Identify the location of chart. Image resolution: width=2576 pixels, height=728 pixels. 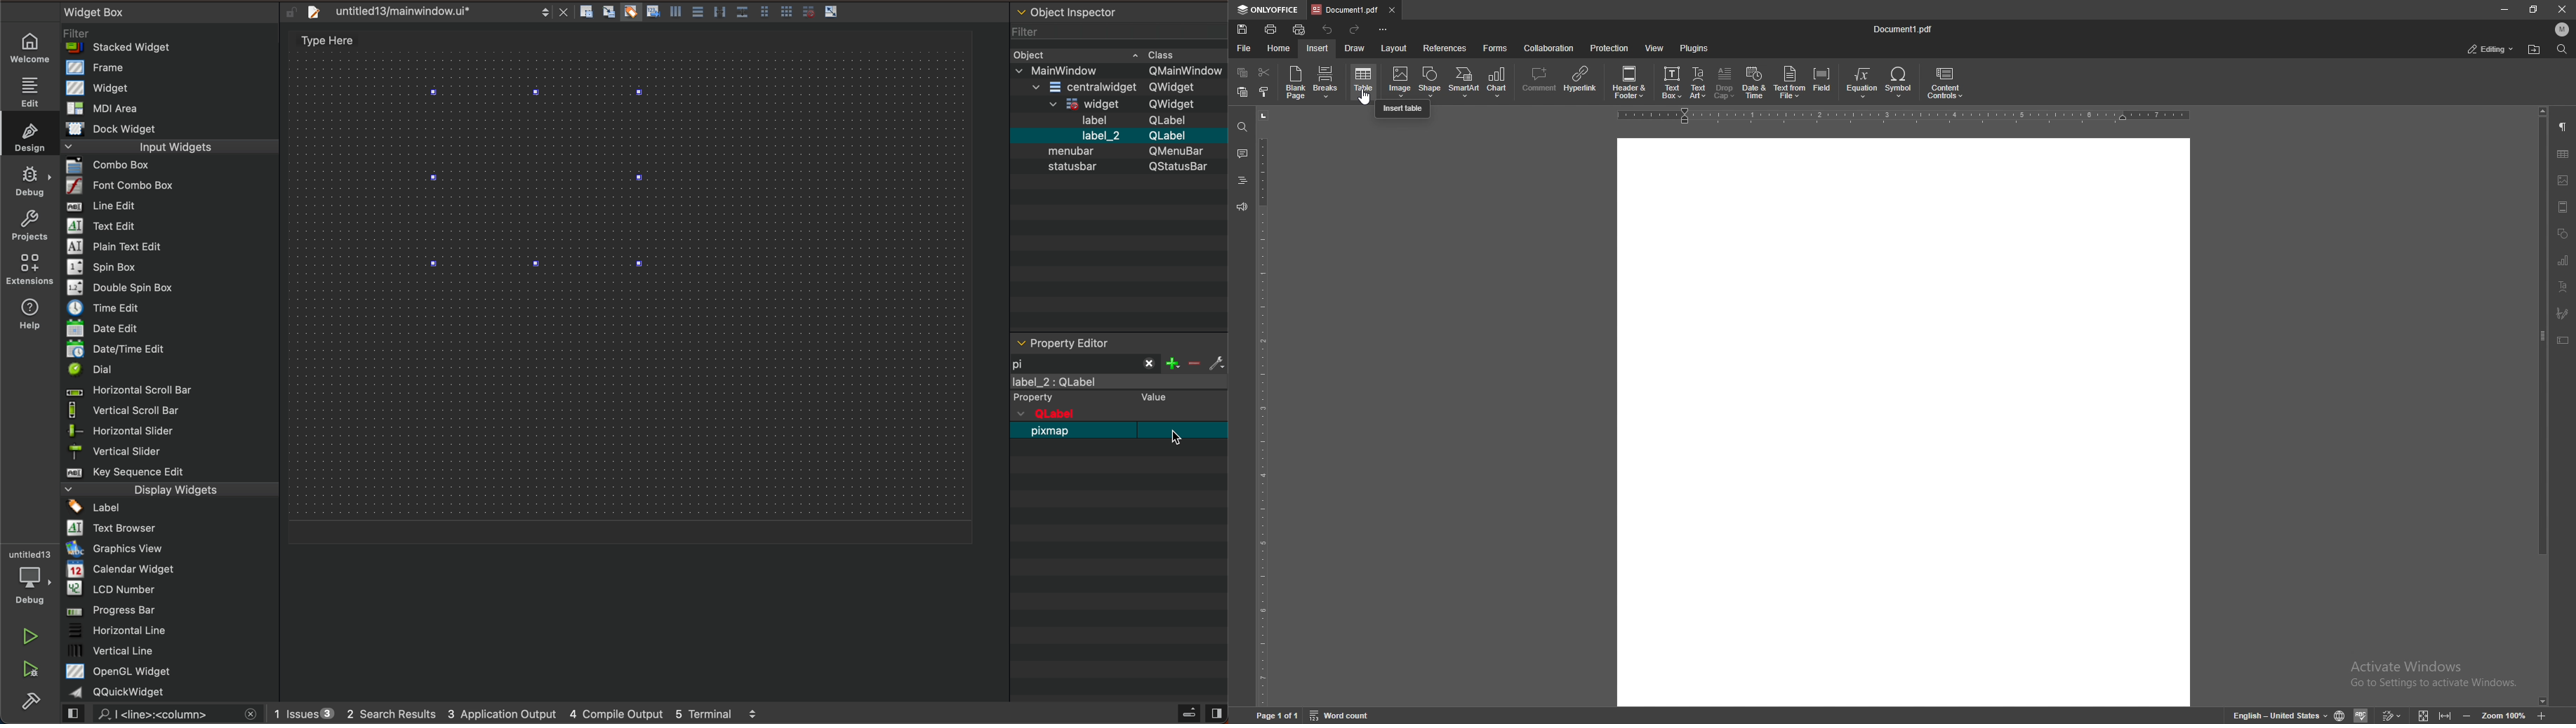
(1499, 83).